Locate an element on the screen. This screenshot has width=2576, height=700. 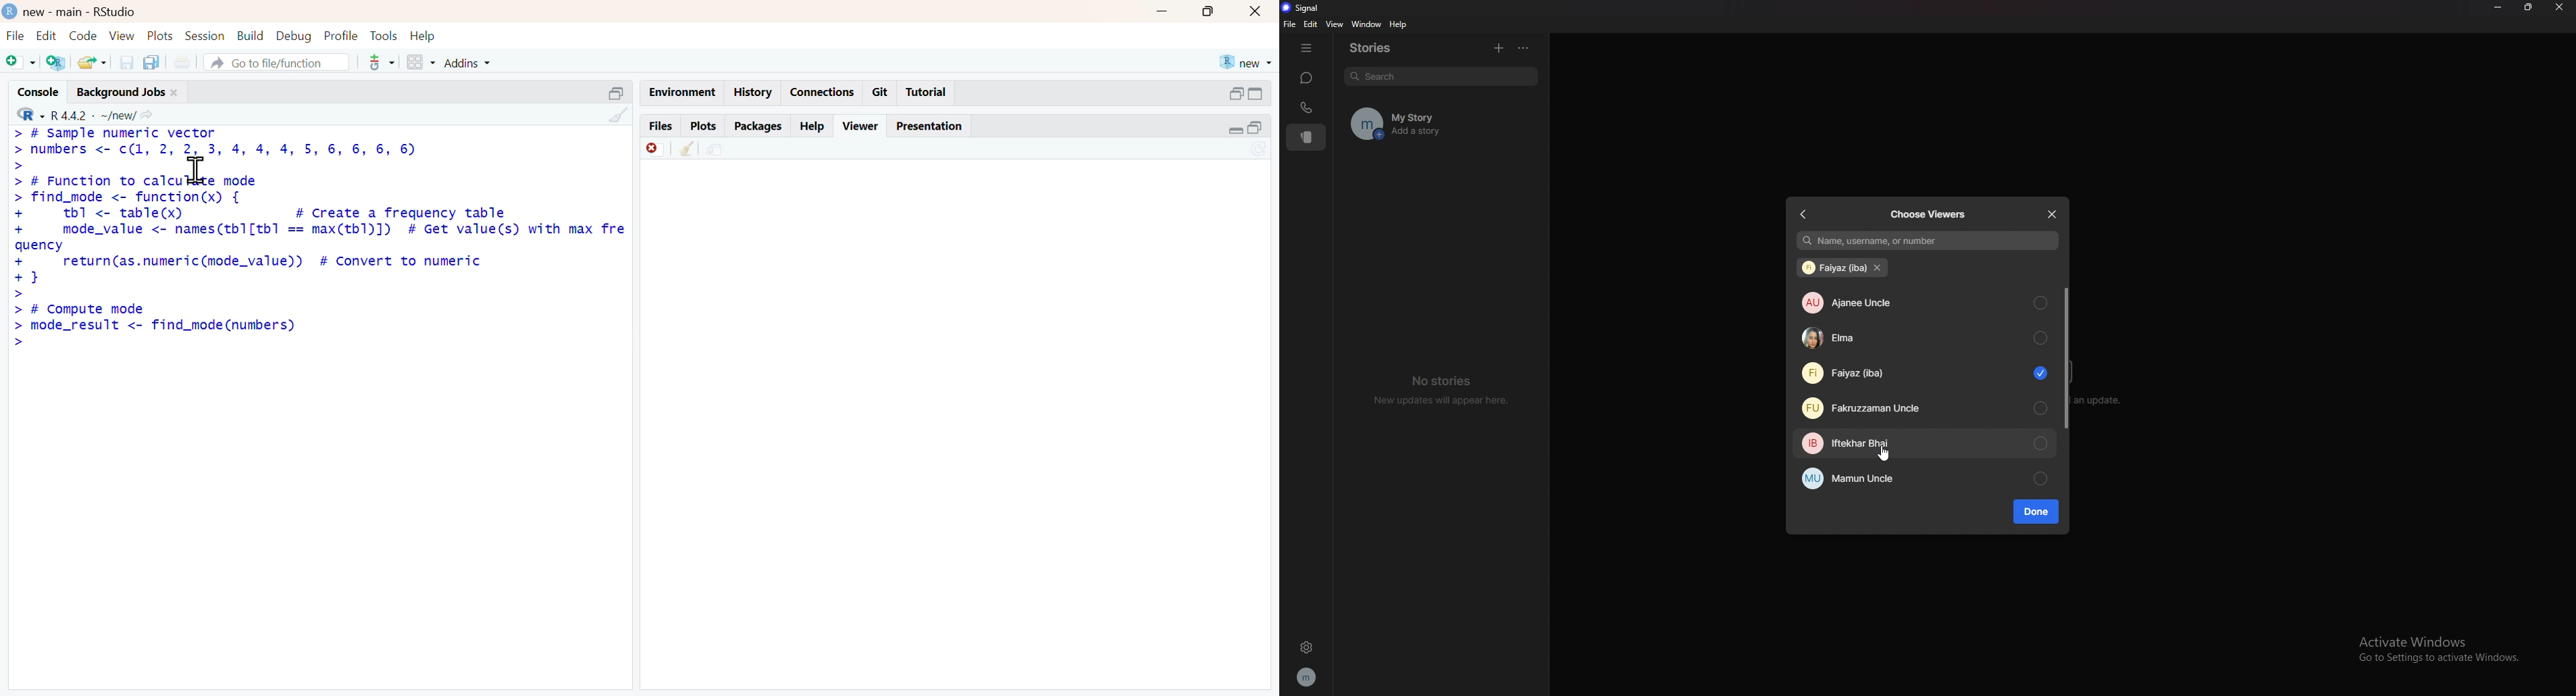
open in separate window is located at coordinates (1255, 127).